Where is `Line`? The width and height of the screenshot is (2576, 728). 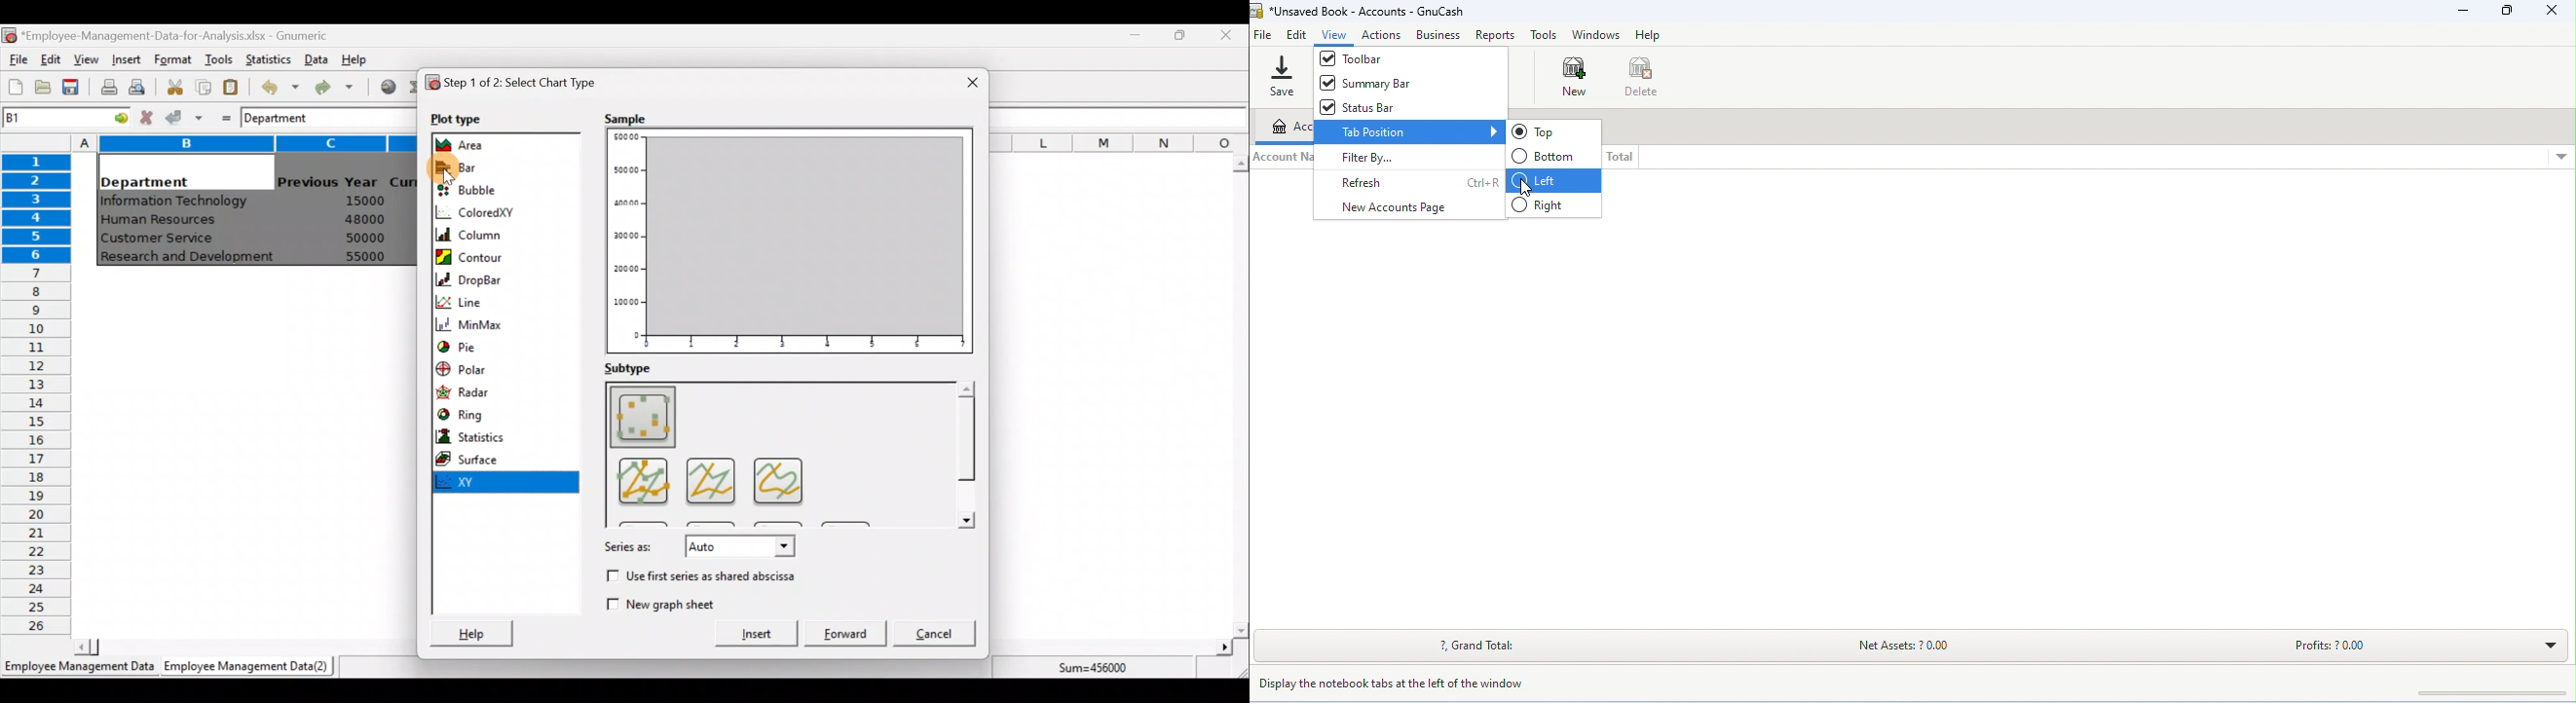 Line is located at coordinates (499, 300).